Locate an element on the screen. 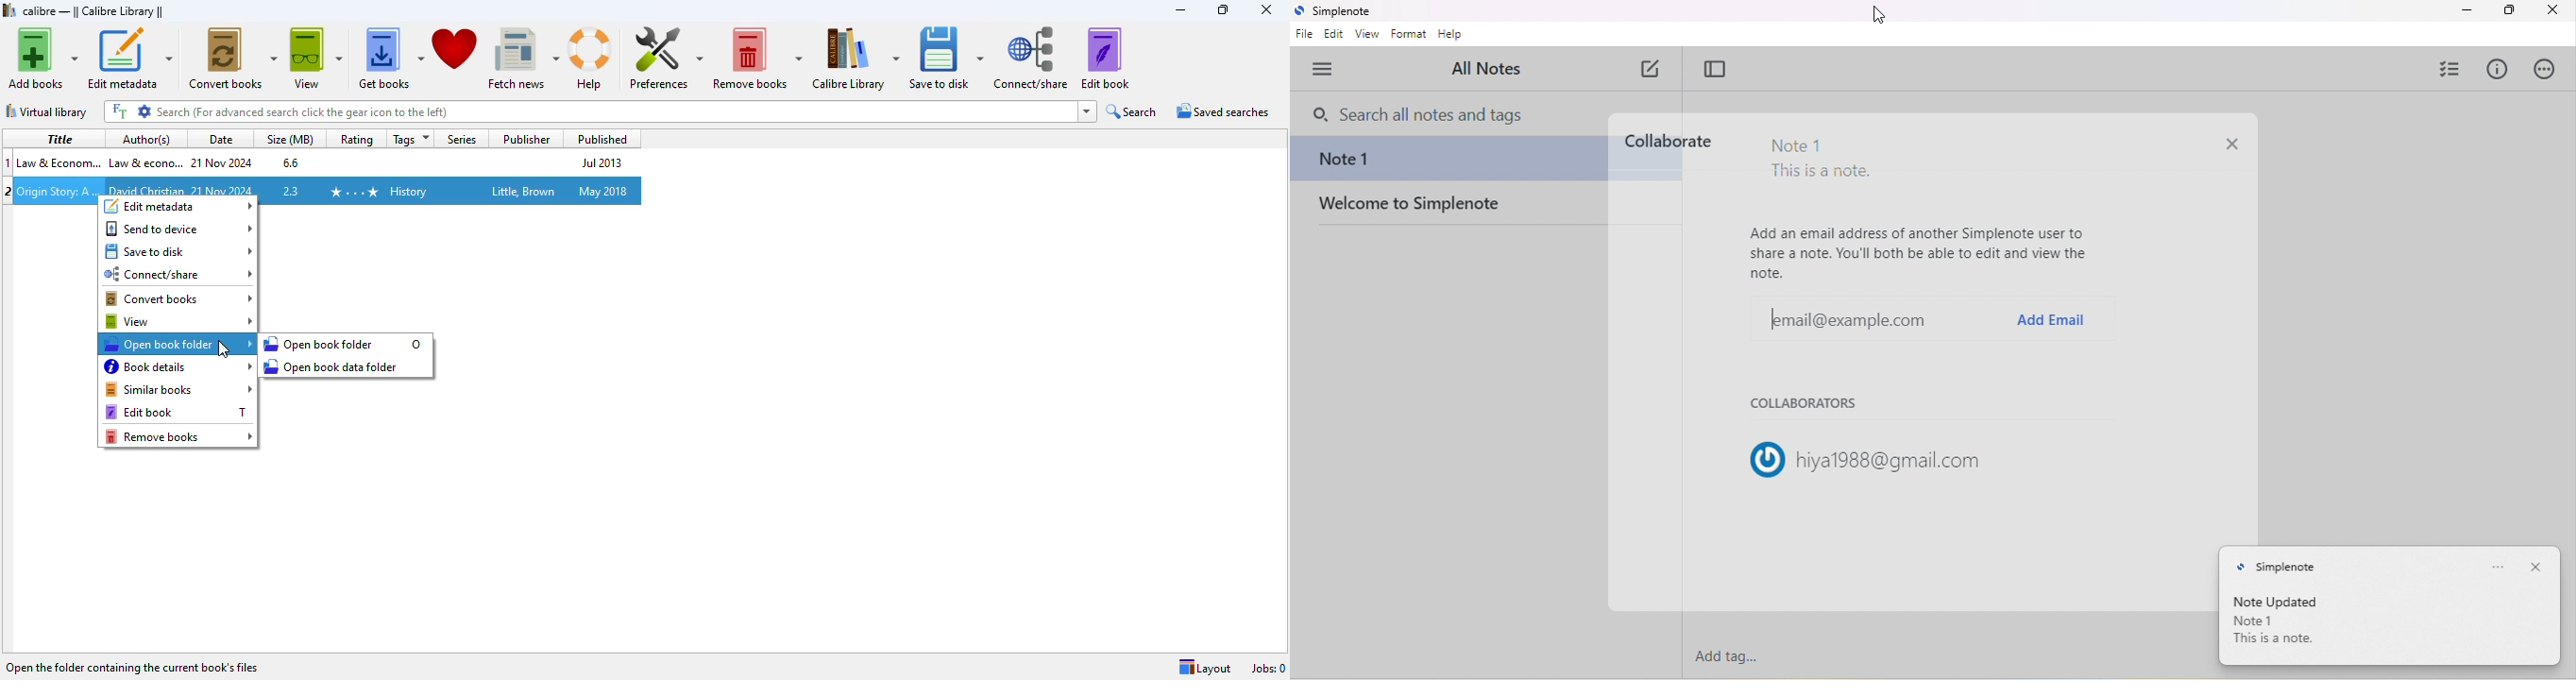 The height and width of the screenshot is (700, 2576). close is located at coordinates (2231, 146).